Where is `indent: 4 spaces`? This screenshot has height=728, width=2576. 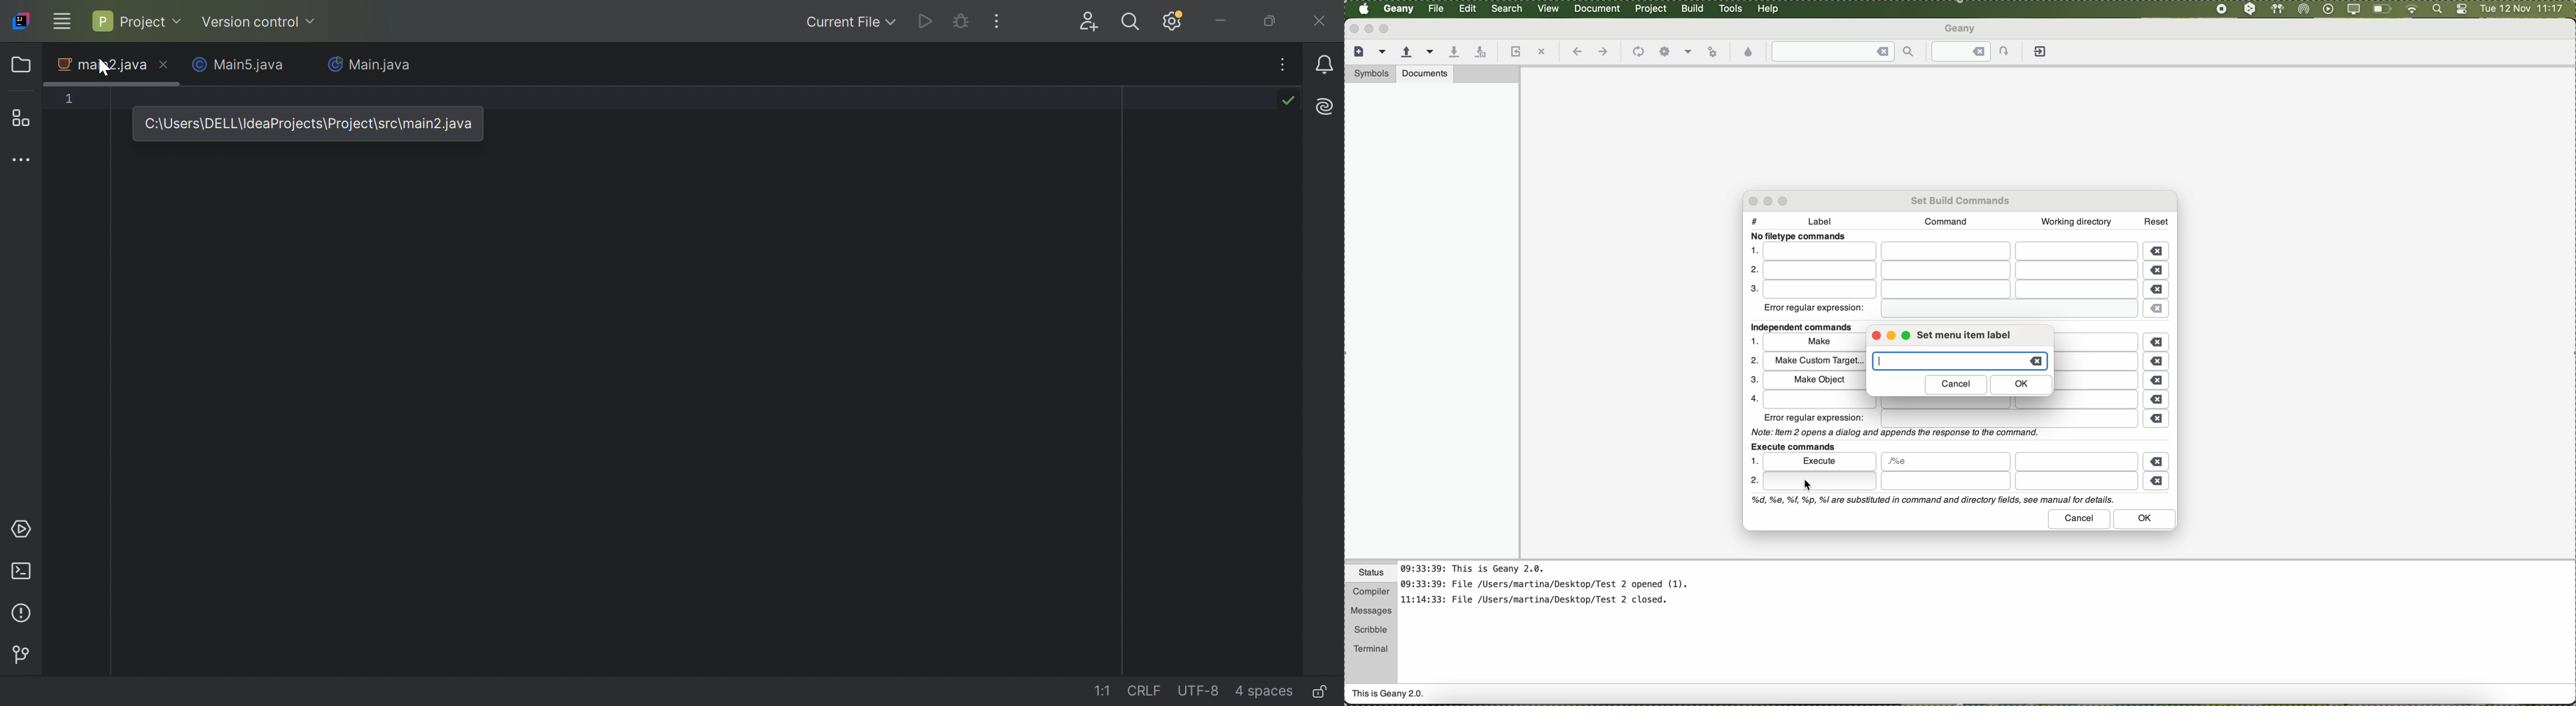 indent: 4 spaces is located at coordinates (1266, 691).